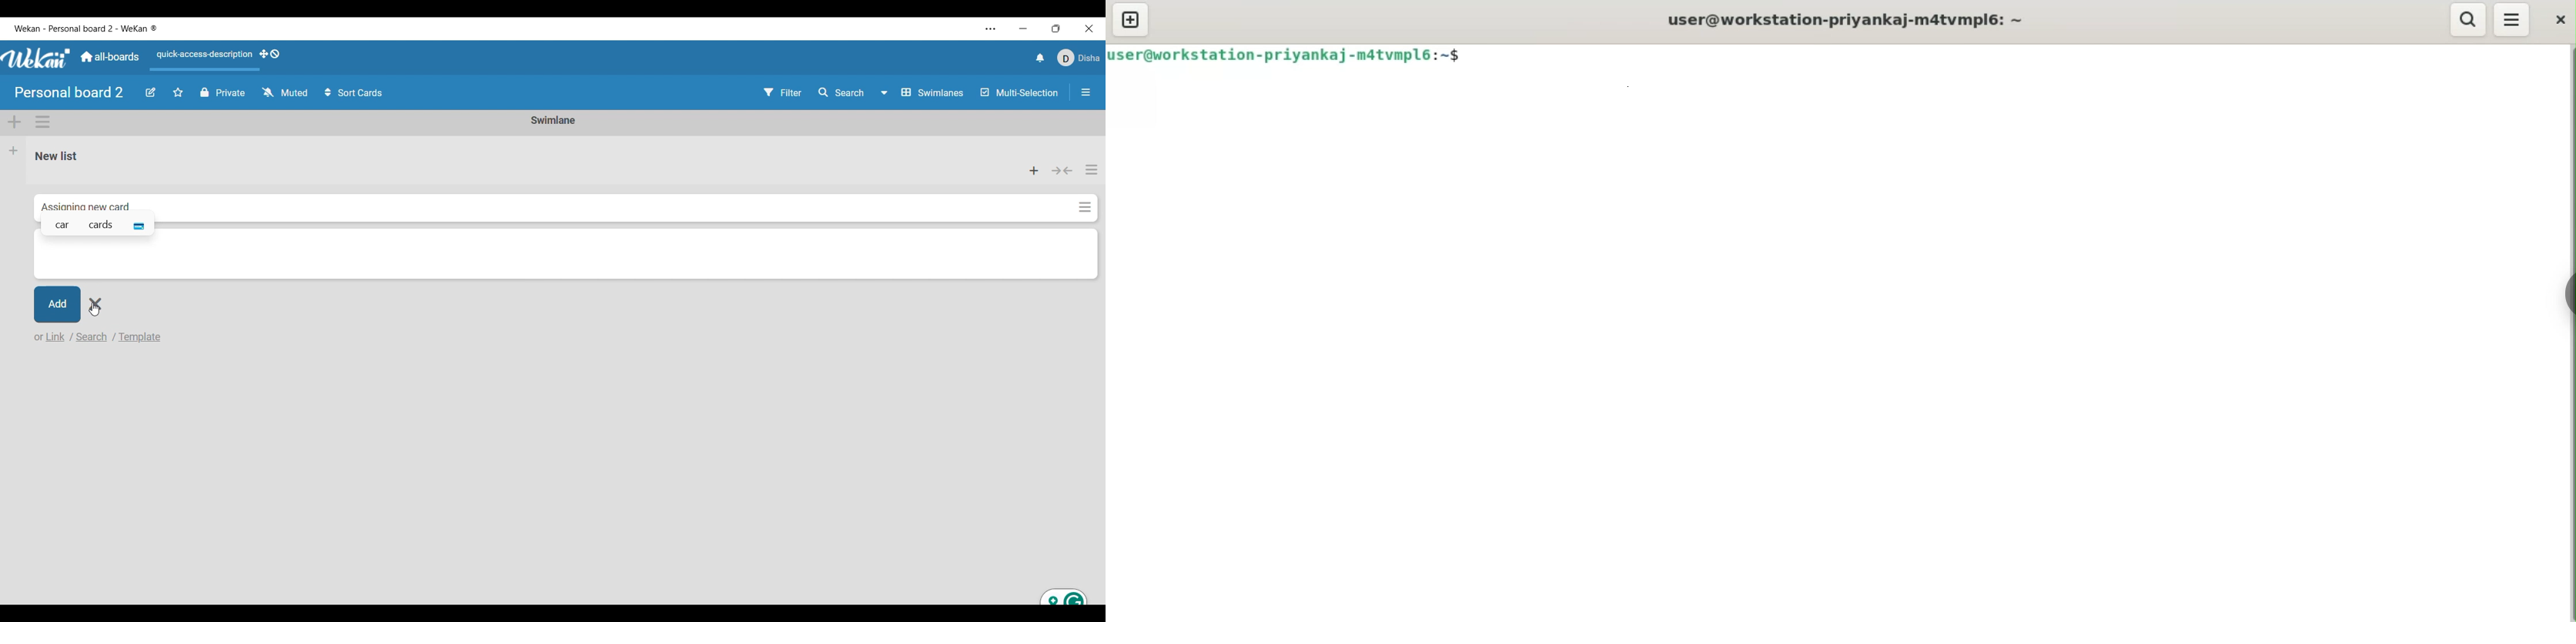  What do you see at coordinates (783, 92) in the screenshot?
I see `Filter` at bounding box center [783, 92].